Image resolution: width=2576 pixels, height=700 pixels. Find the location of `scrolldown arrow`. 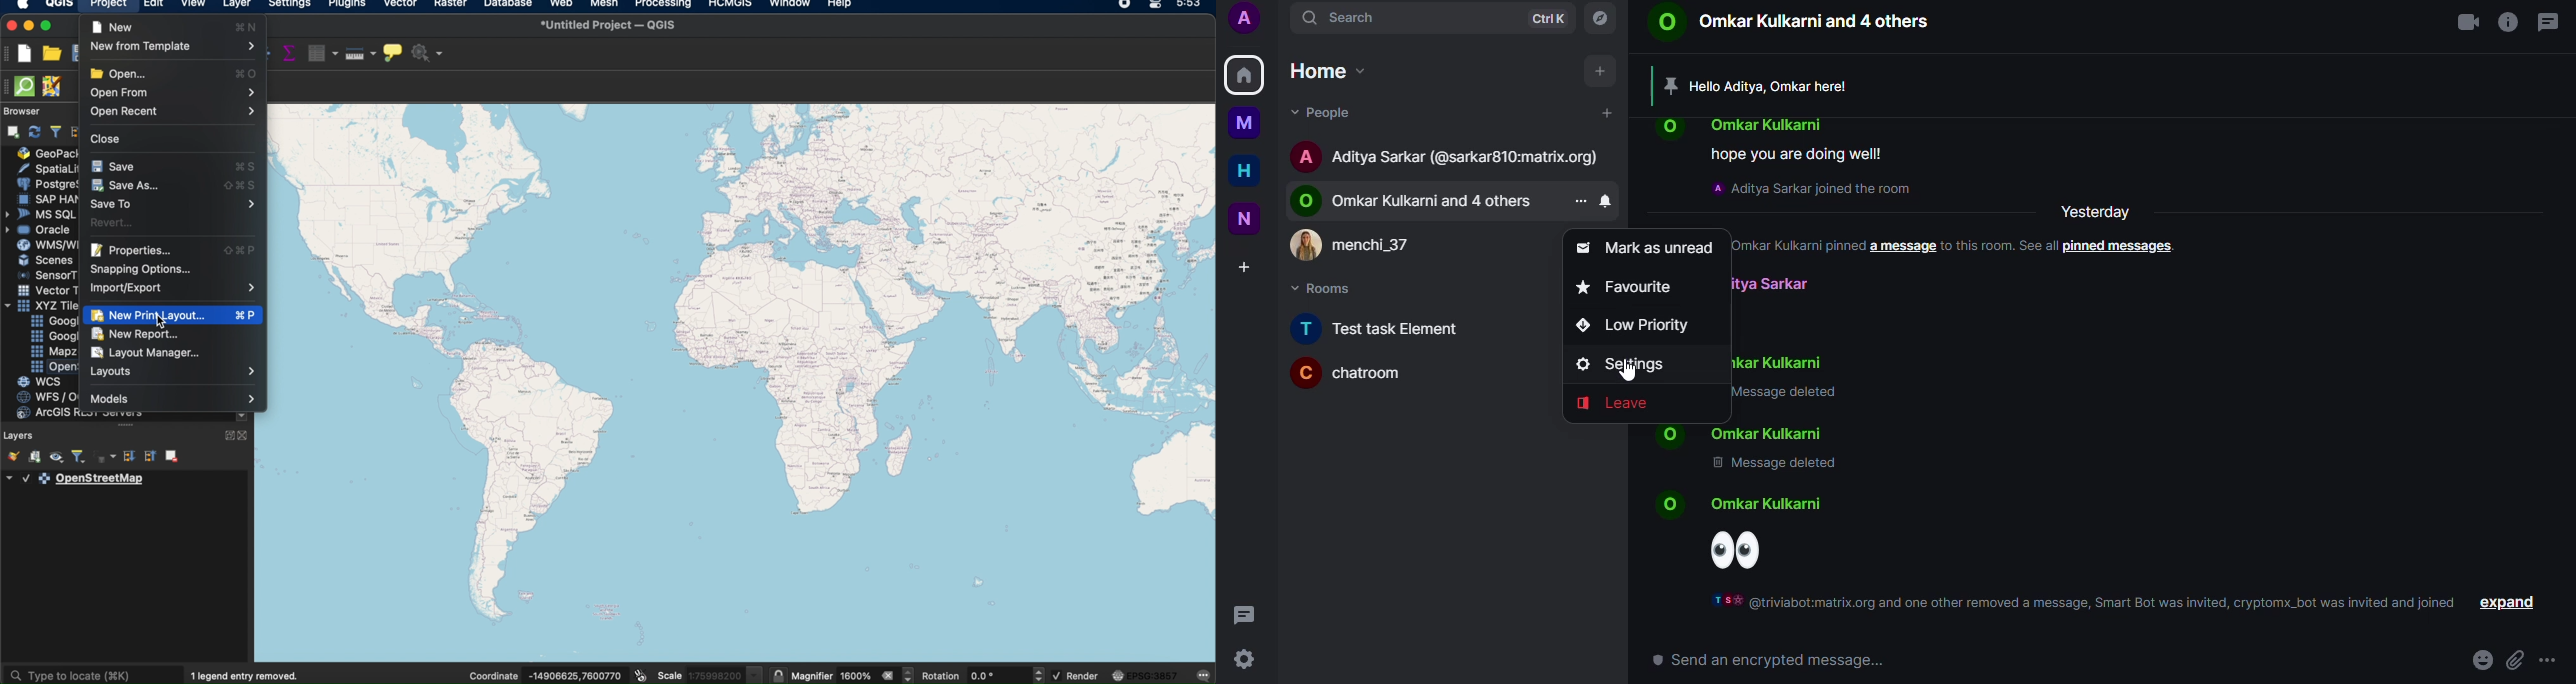

scrolldown arrow is located at coordinates (243, 417).